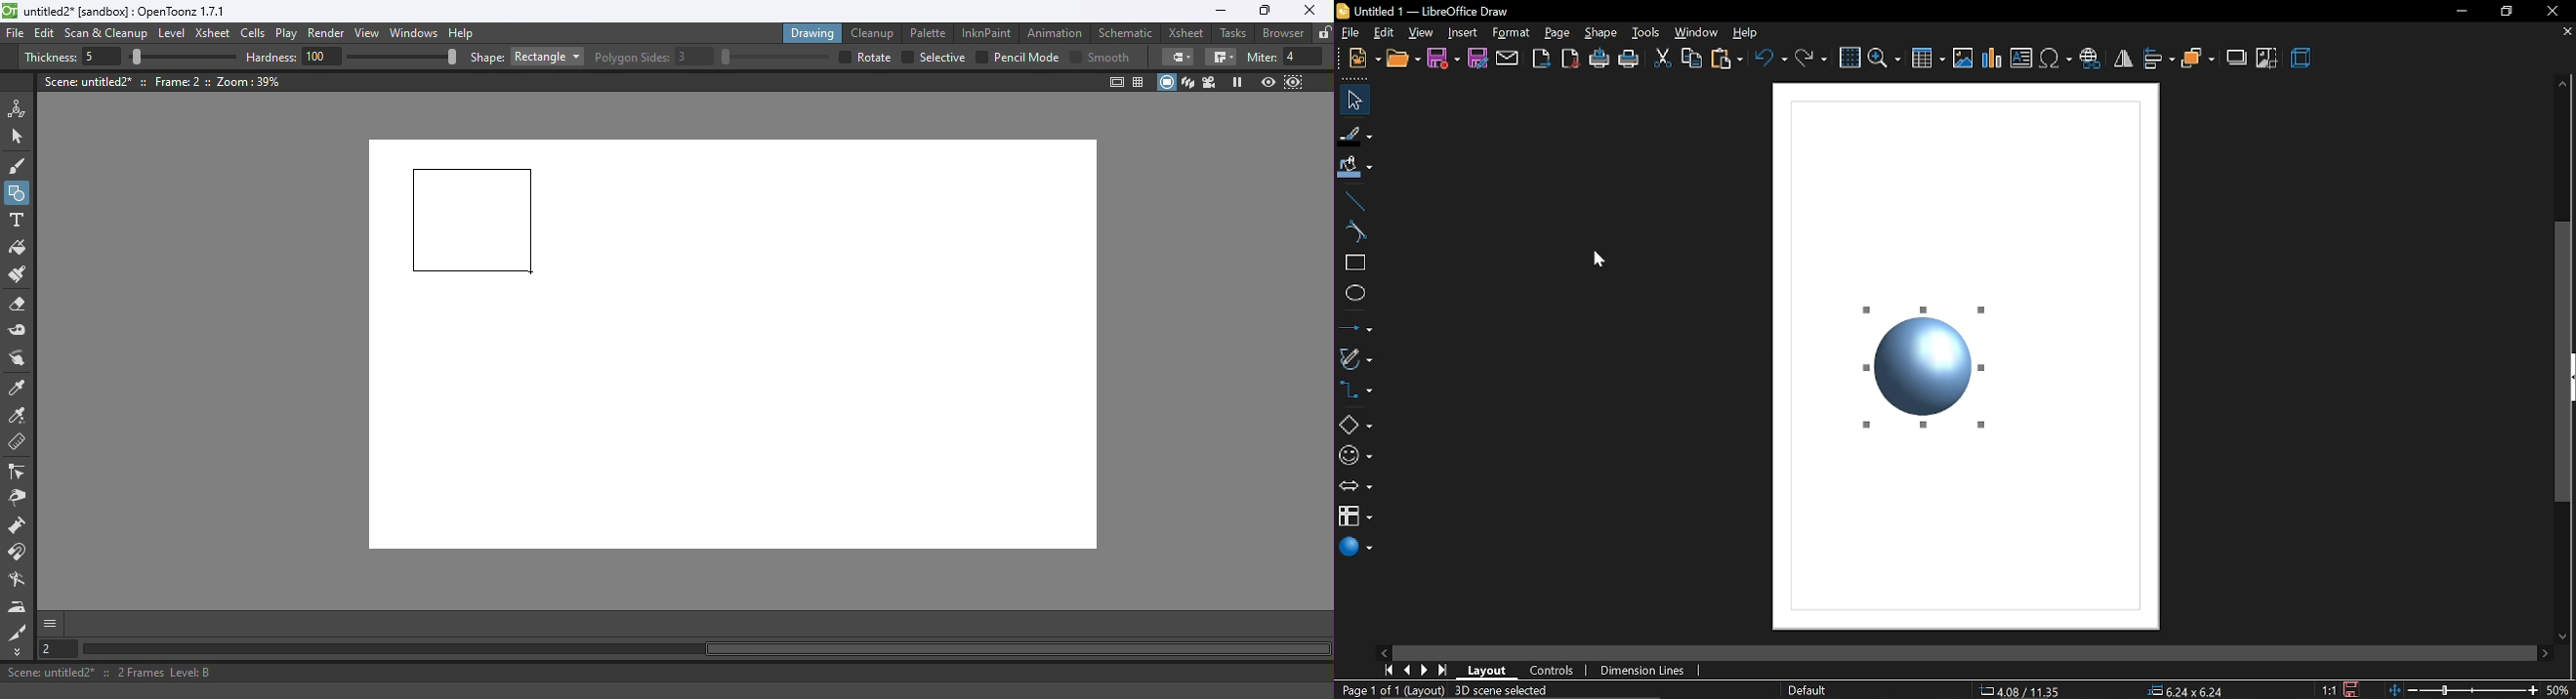 Image resolution: width=2576 pixels, height=700 pixels. What do you see at coordinates (17, 501) in the screenshot?
I see `Pinch tool` at bounding box center [17, 501].